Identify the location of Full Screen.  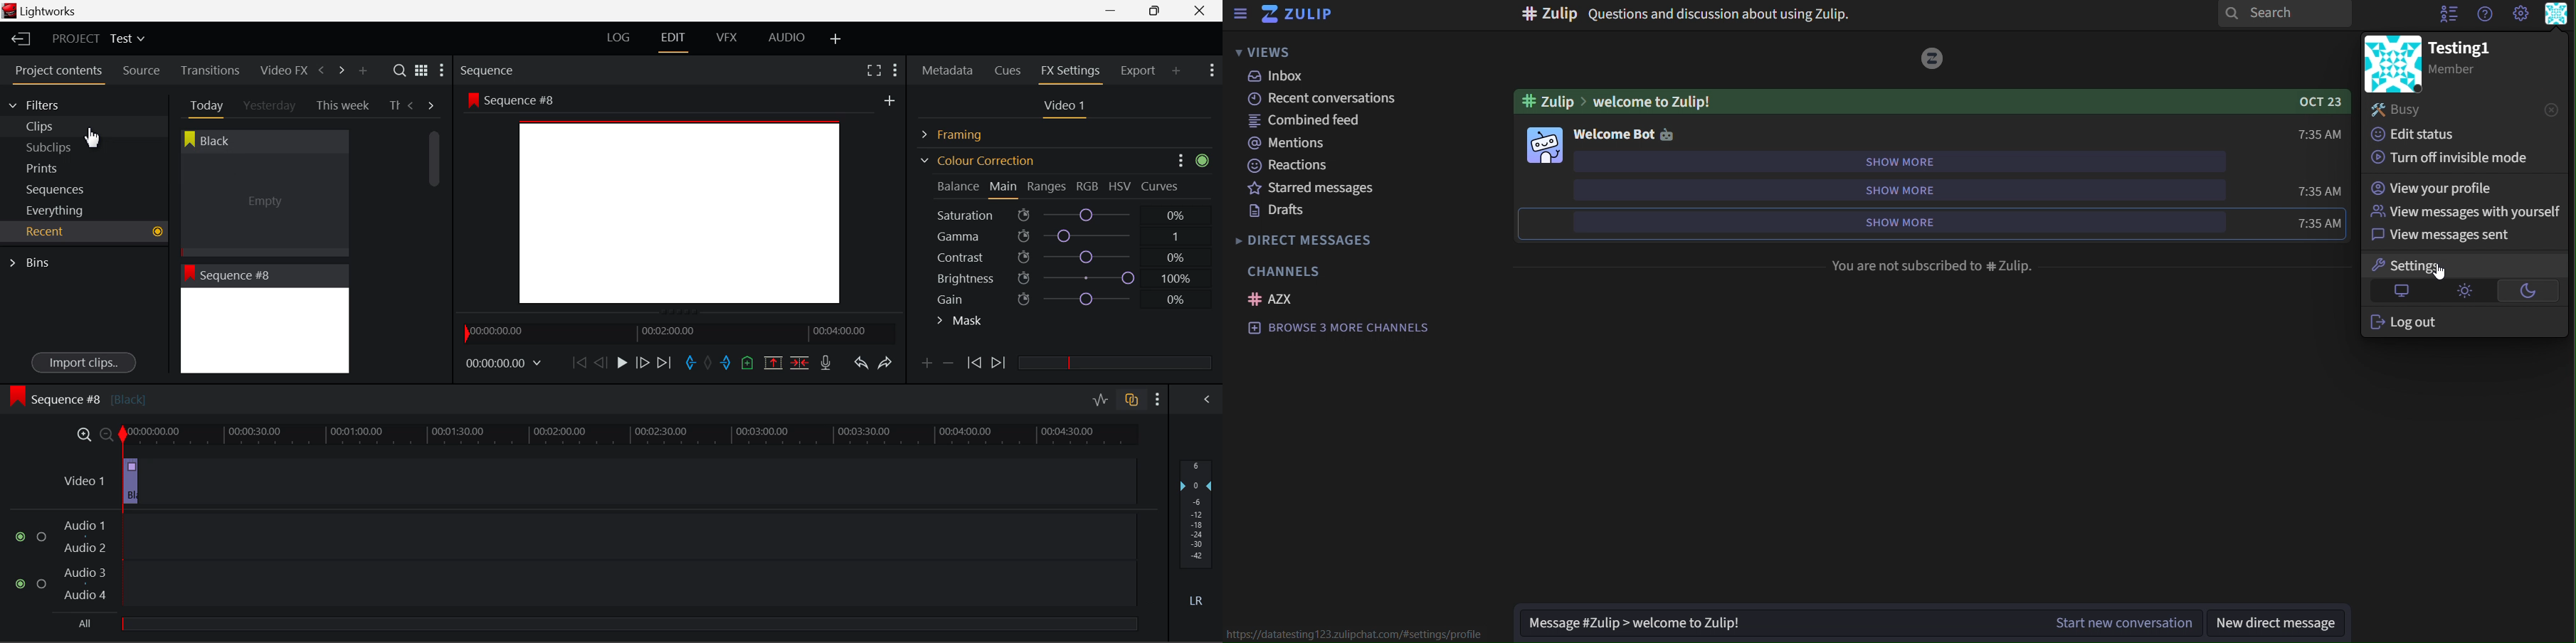
(874, 69).